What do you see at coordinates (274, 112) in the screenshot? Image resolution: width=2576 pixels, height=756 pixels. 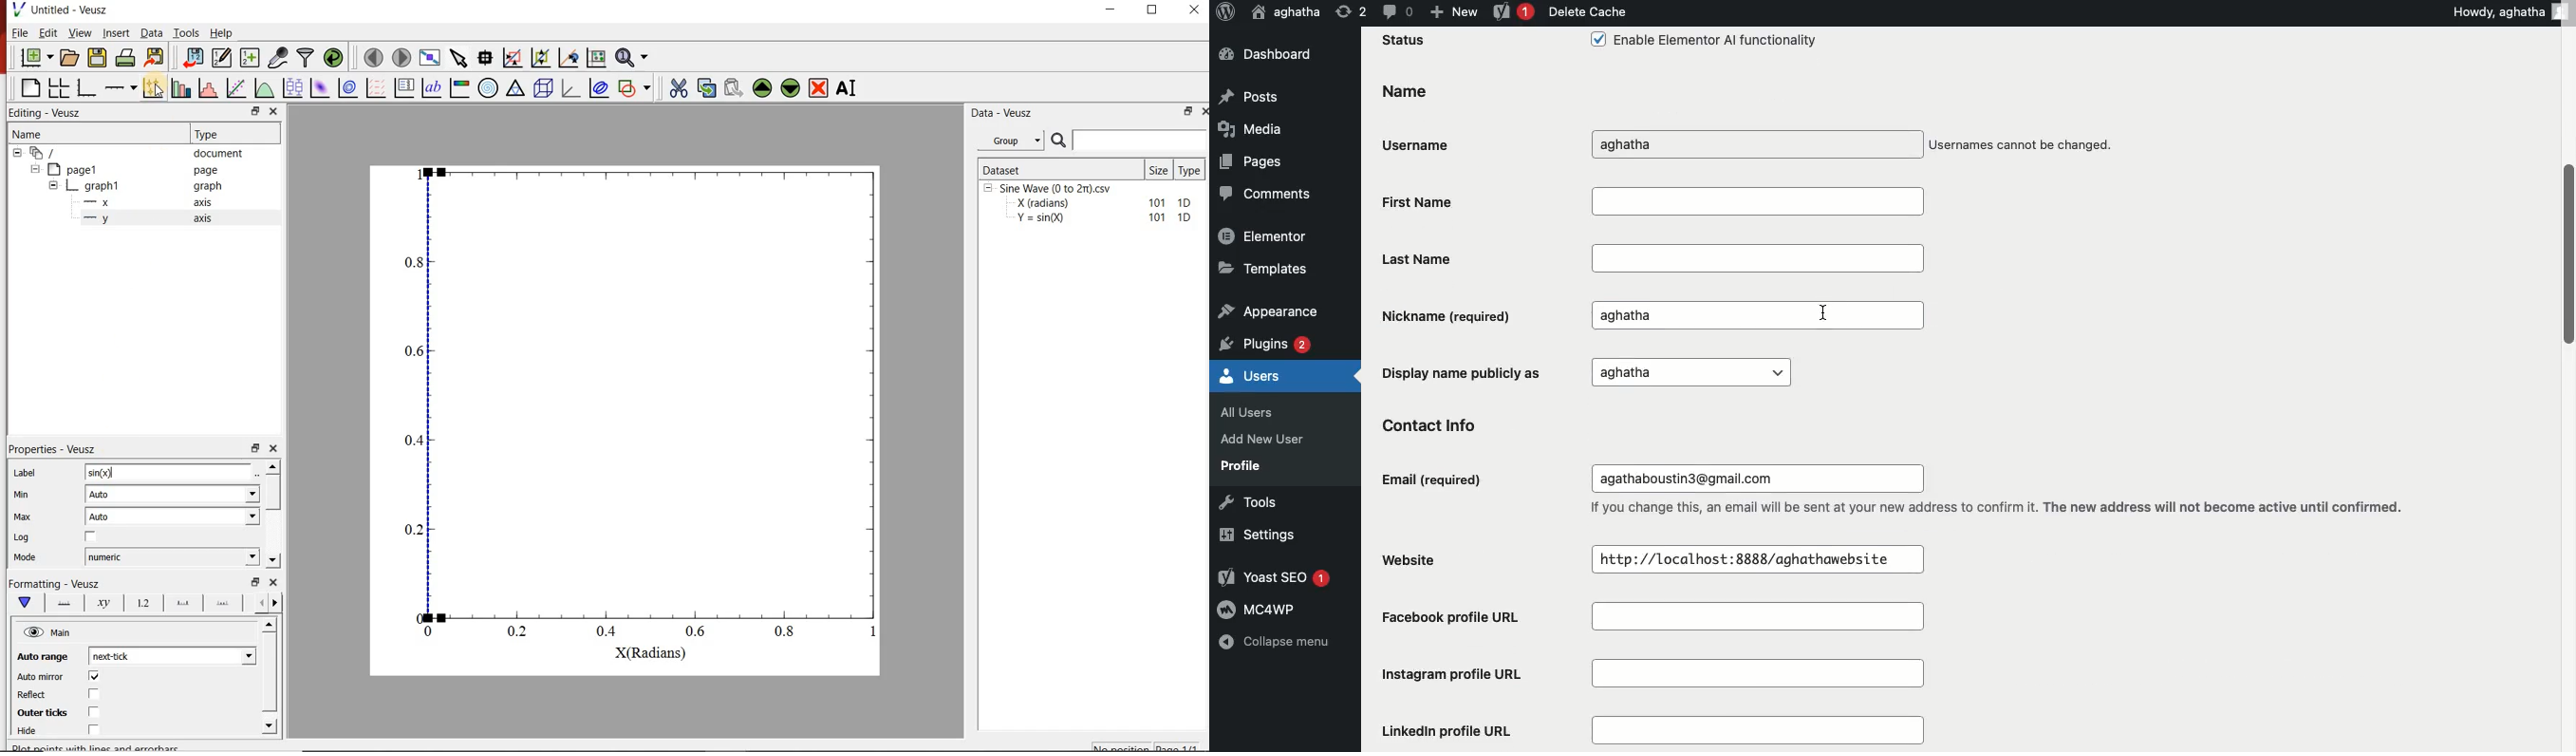 I see `Close` at bounding box center [274, 112].